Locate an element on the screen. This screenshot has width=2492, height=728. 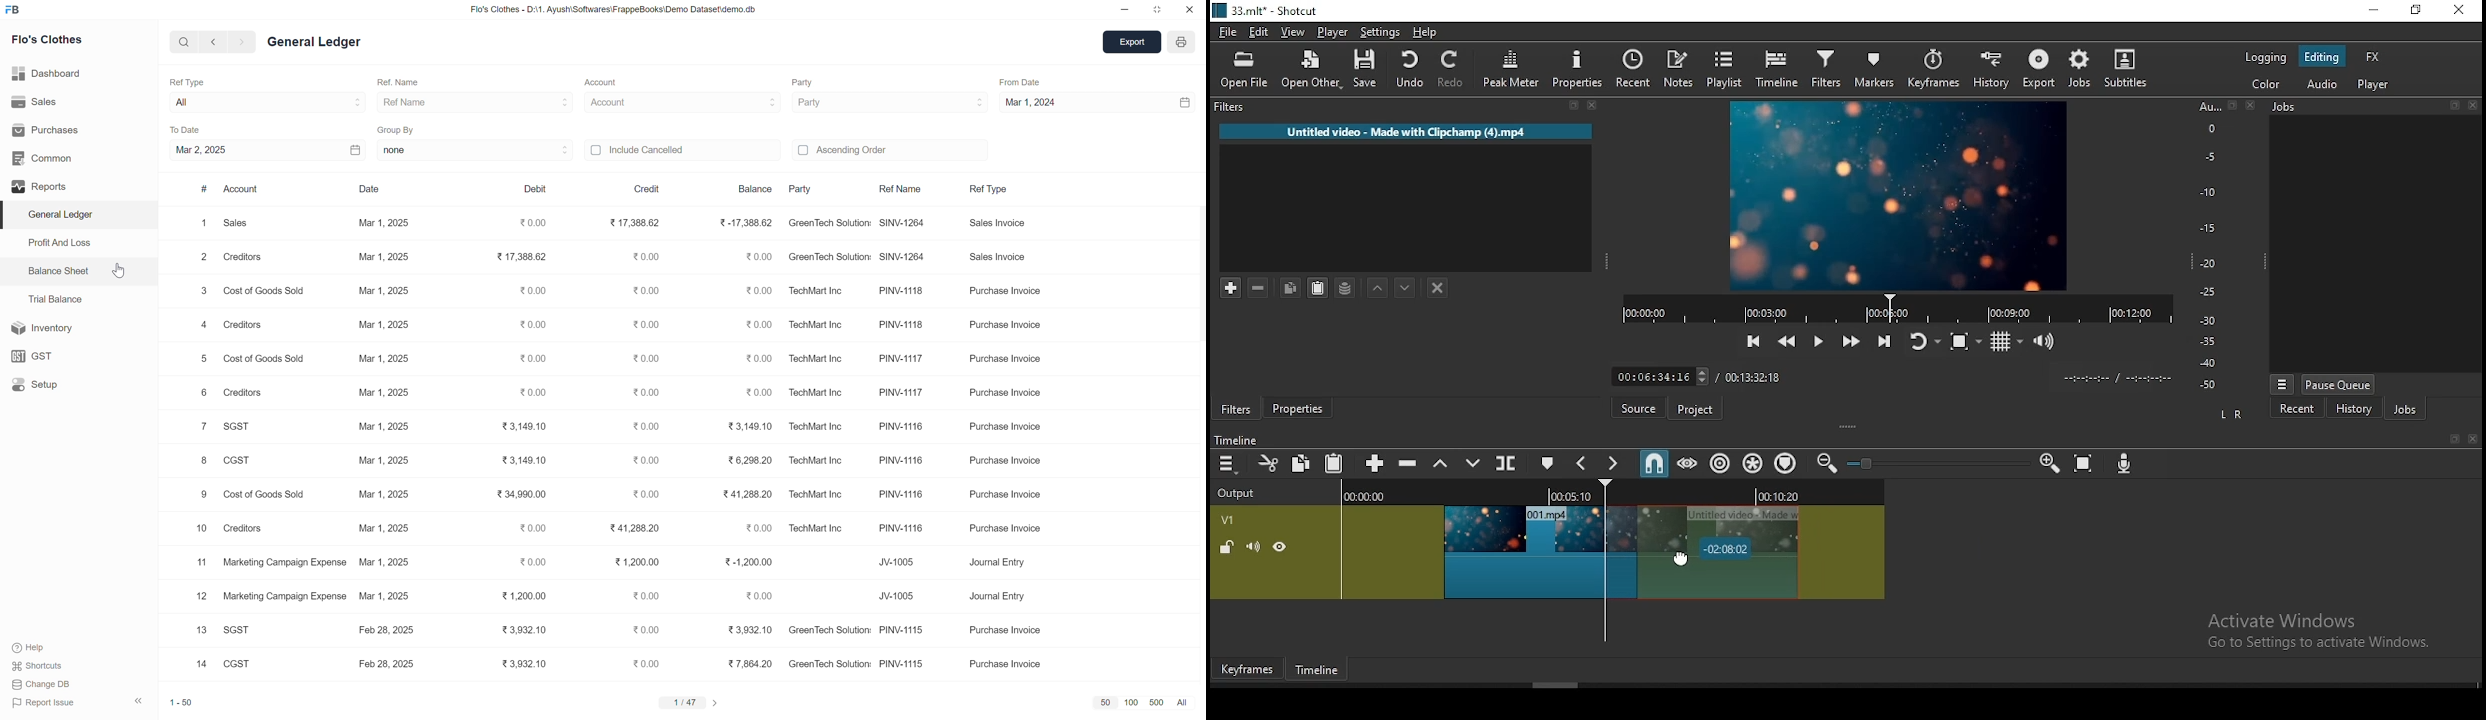
JV 1005 is located at coordinates (896, 562).